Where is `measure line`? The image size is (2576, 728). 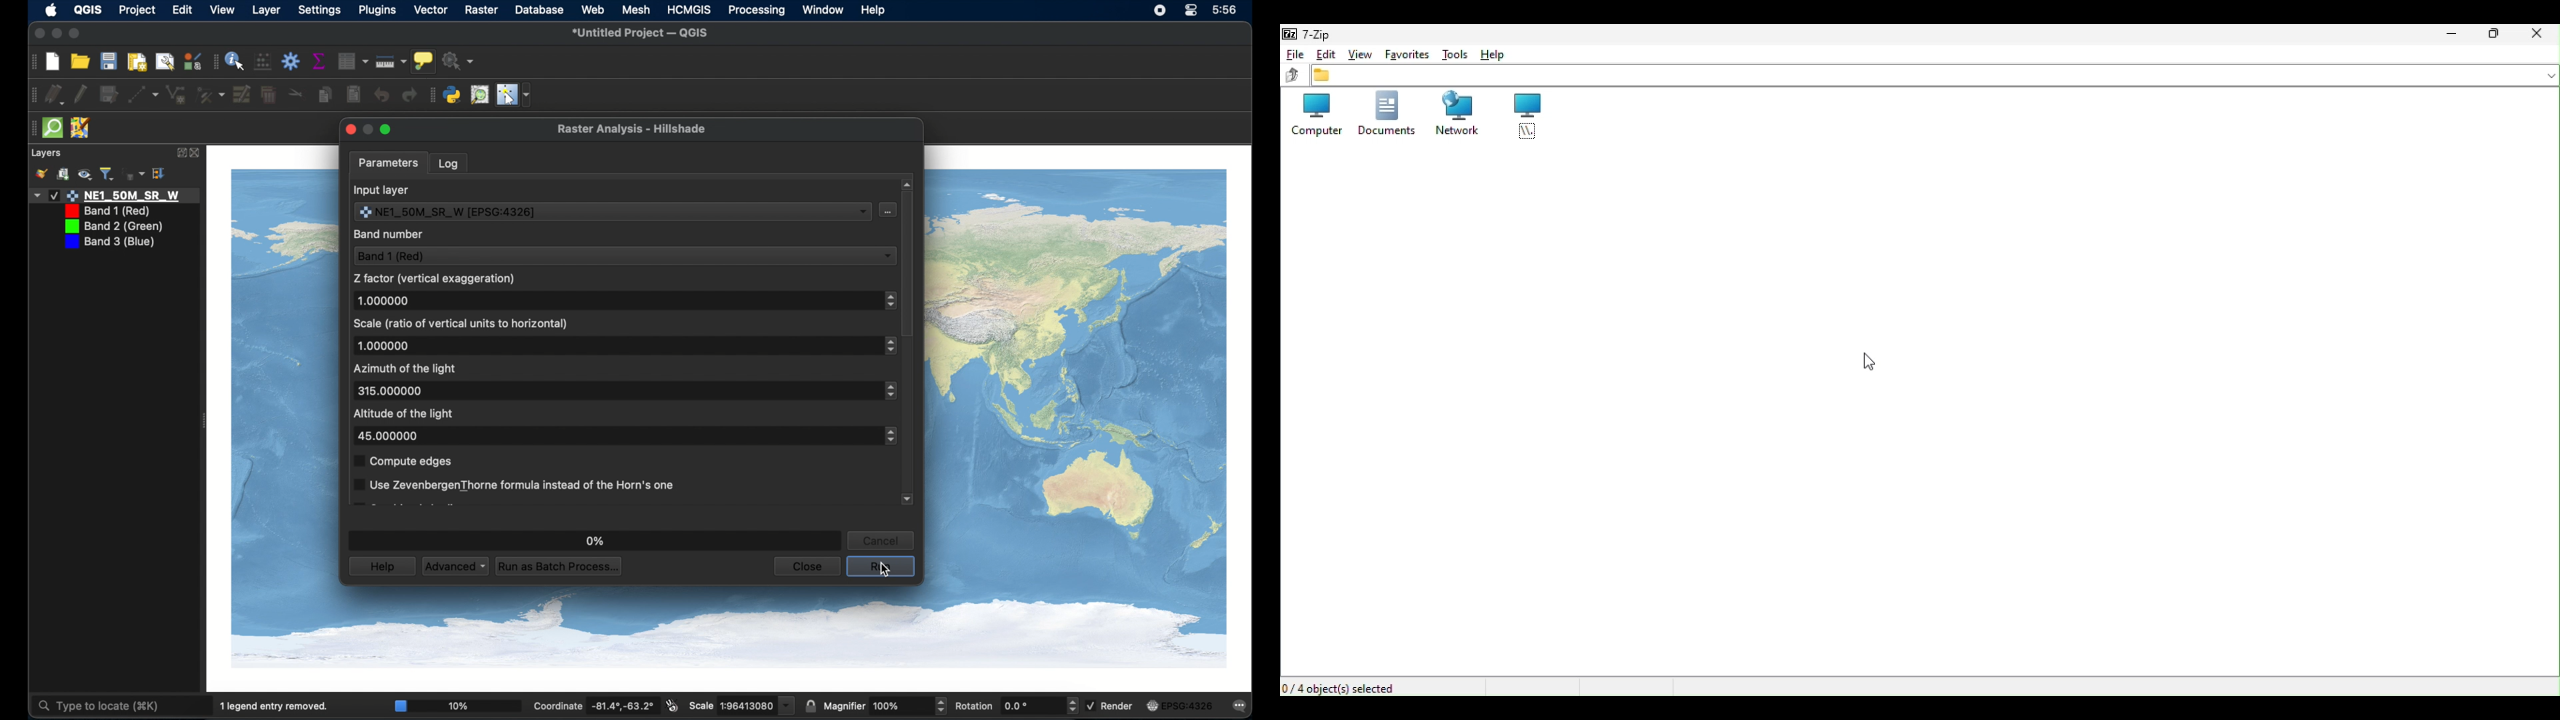
measure line is located at coordinates (390, 61).